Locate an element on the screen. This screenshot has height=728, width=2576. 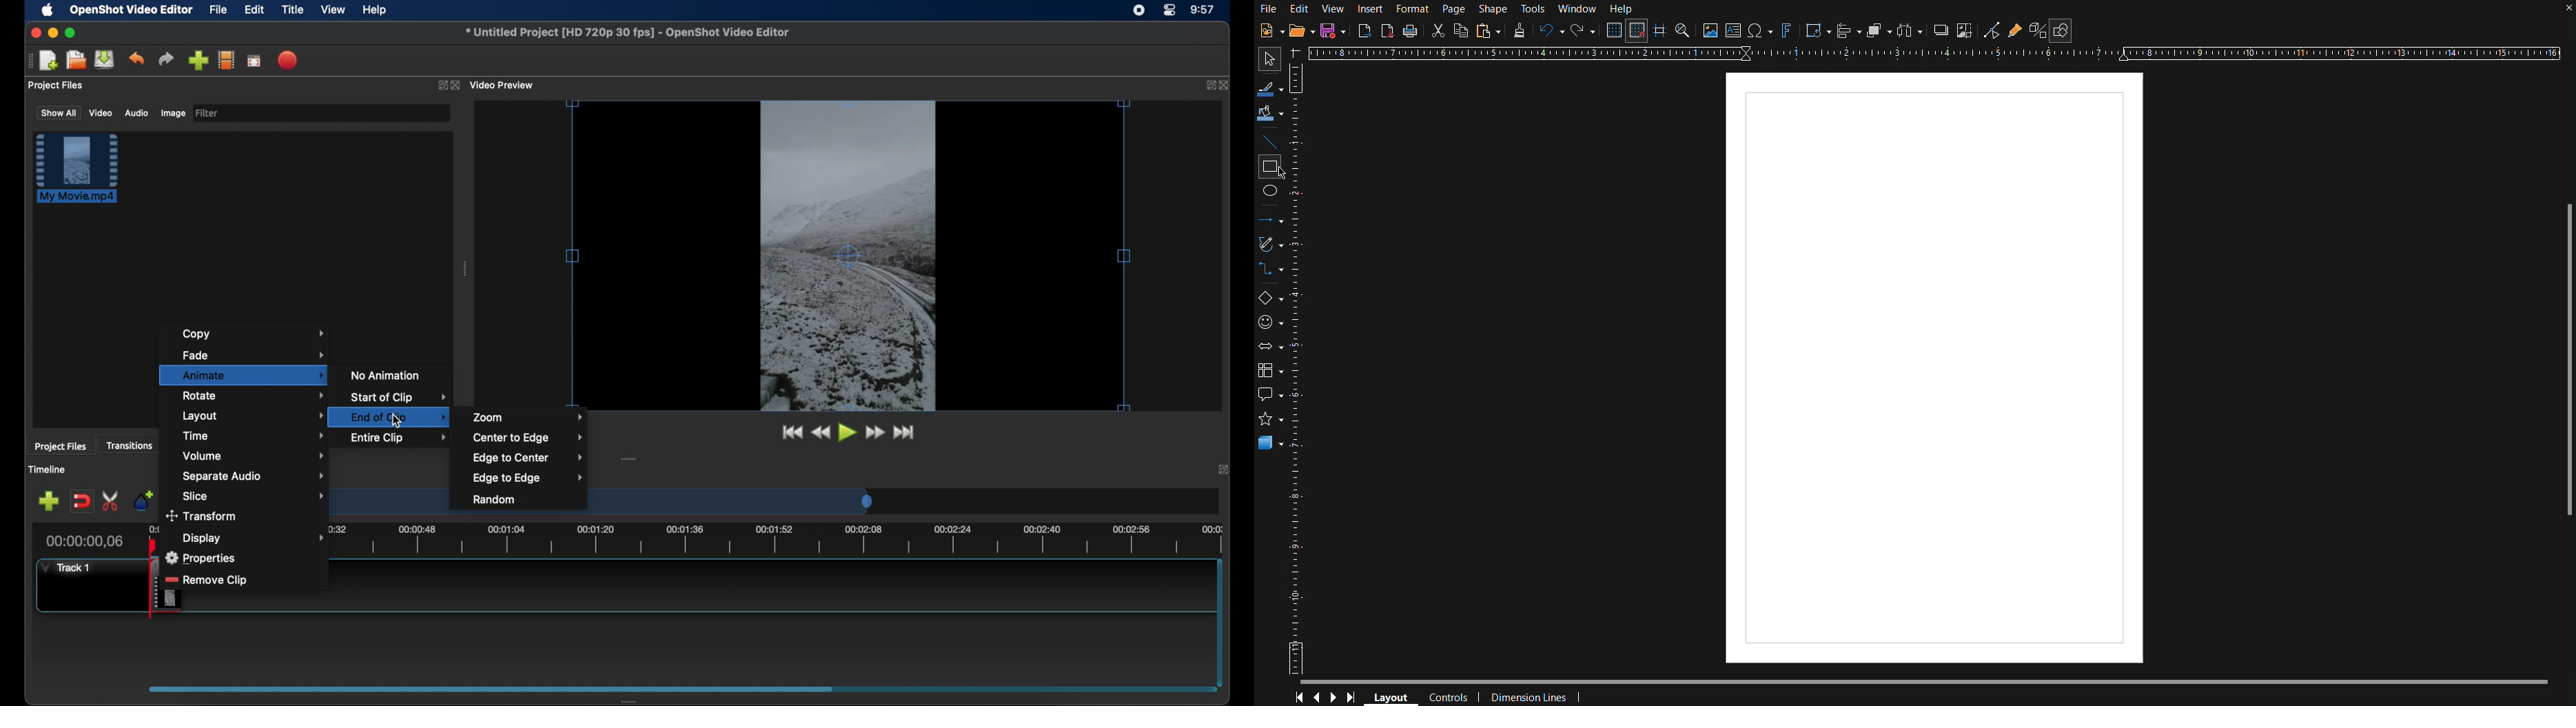
new project is located at coordinates (50, 61).